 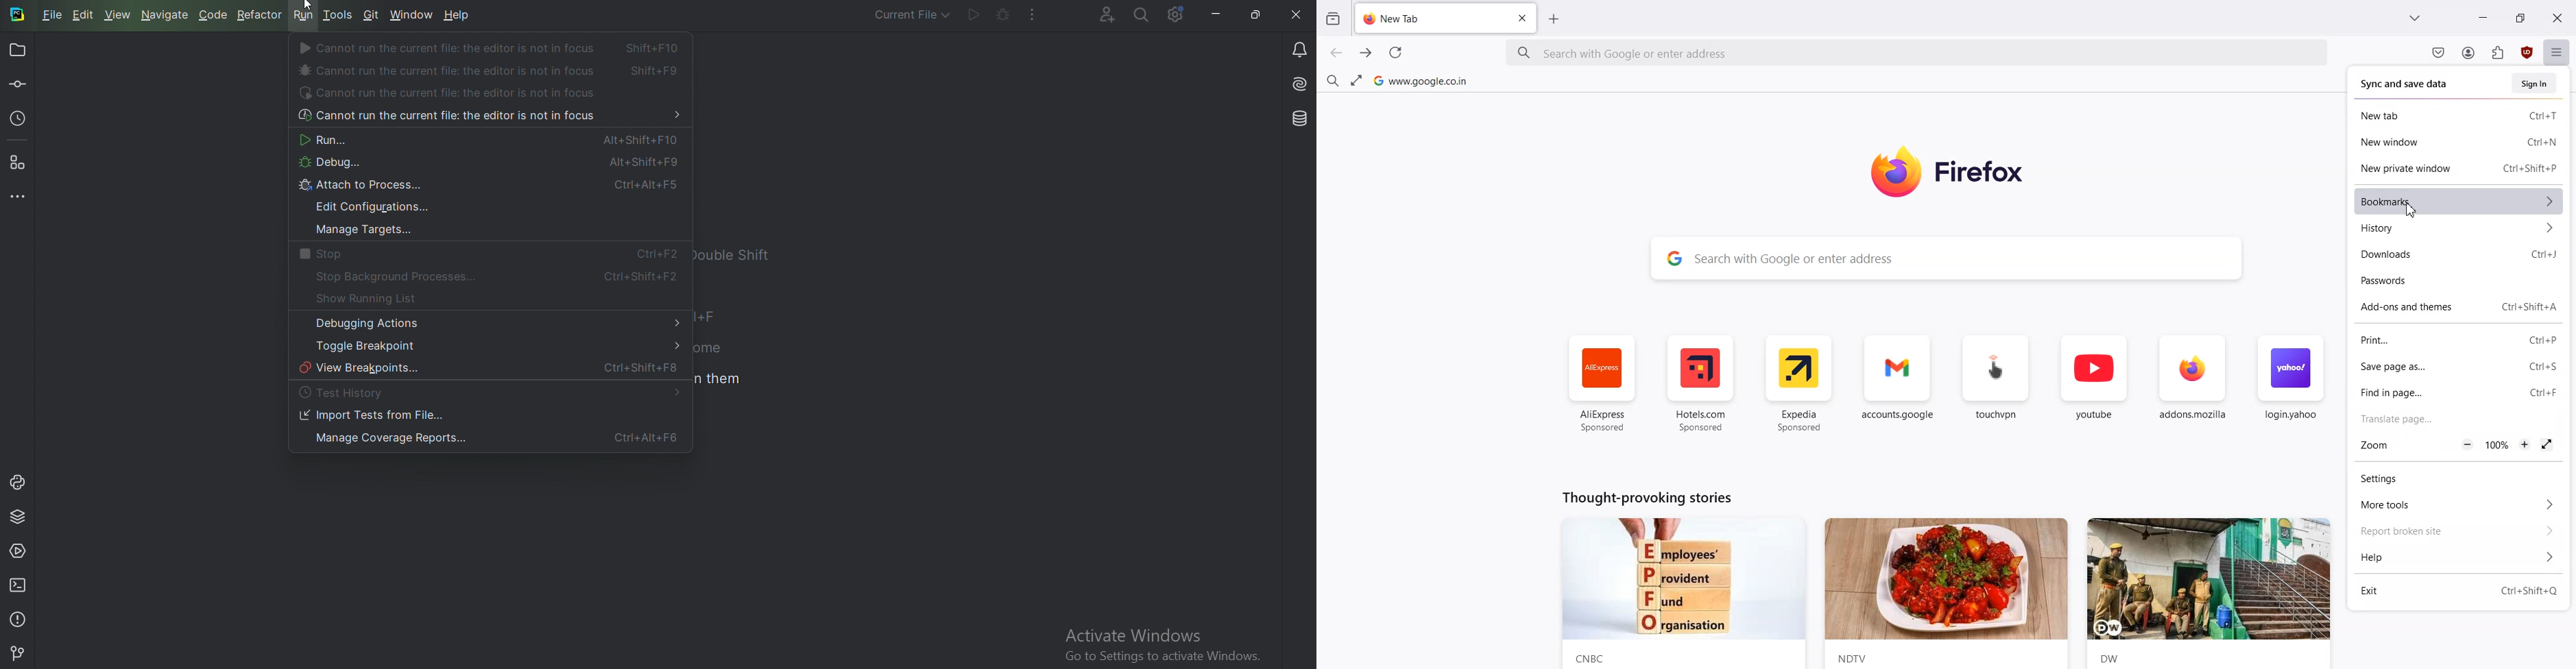 What do you see at coordinates (1700, 384) in the screenshot?
I see `Hotel.com Sponsored` at bounding box center [1700, 384].